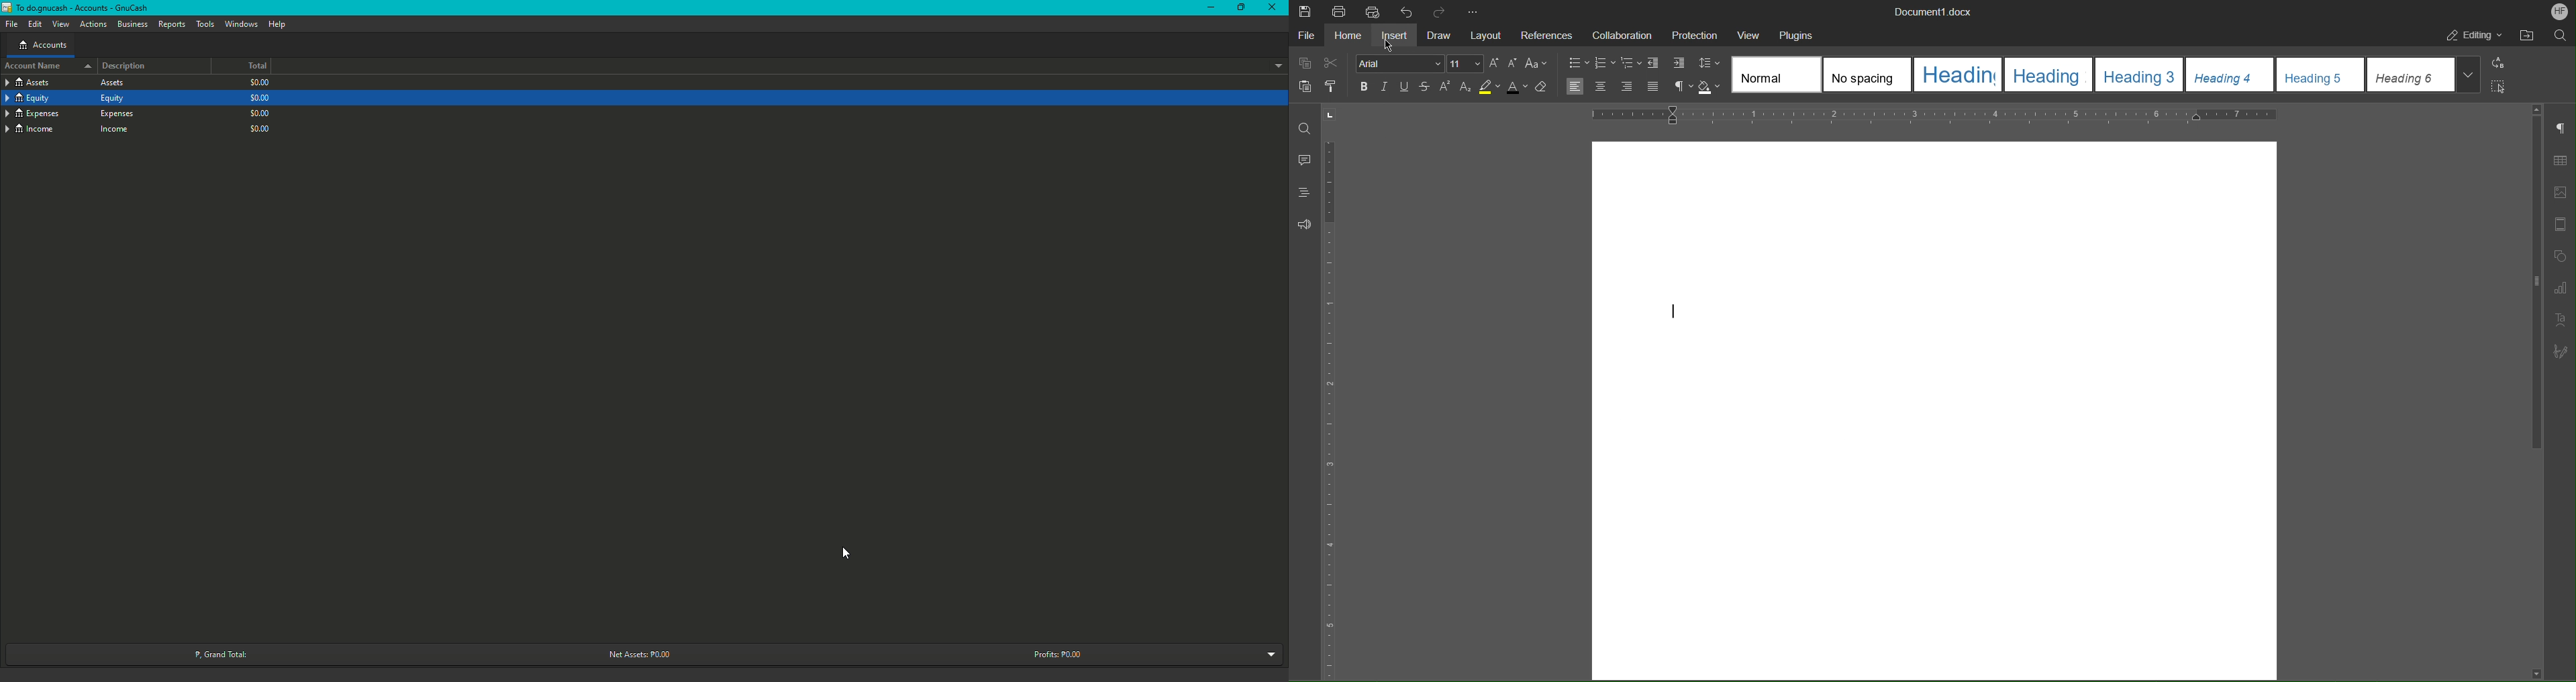 The height and width of the screenshot is (700, 2576). What do you see at coordinates (1305, 63) in the screenshot?
I see `Copy` at bounding box center [1305, 63].